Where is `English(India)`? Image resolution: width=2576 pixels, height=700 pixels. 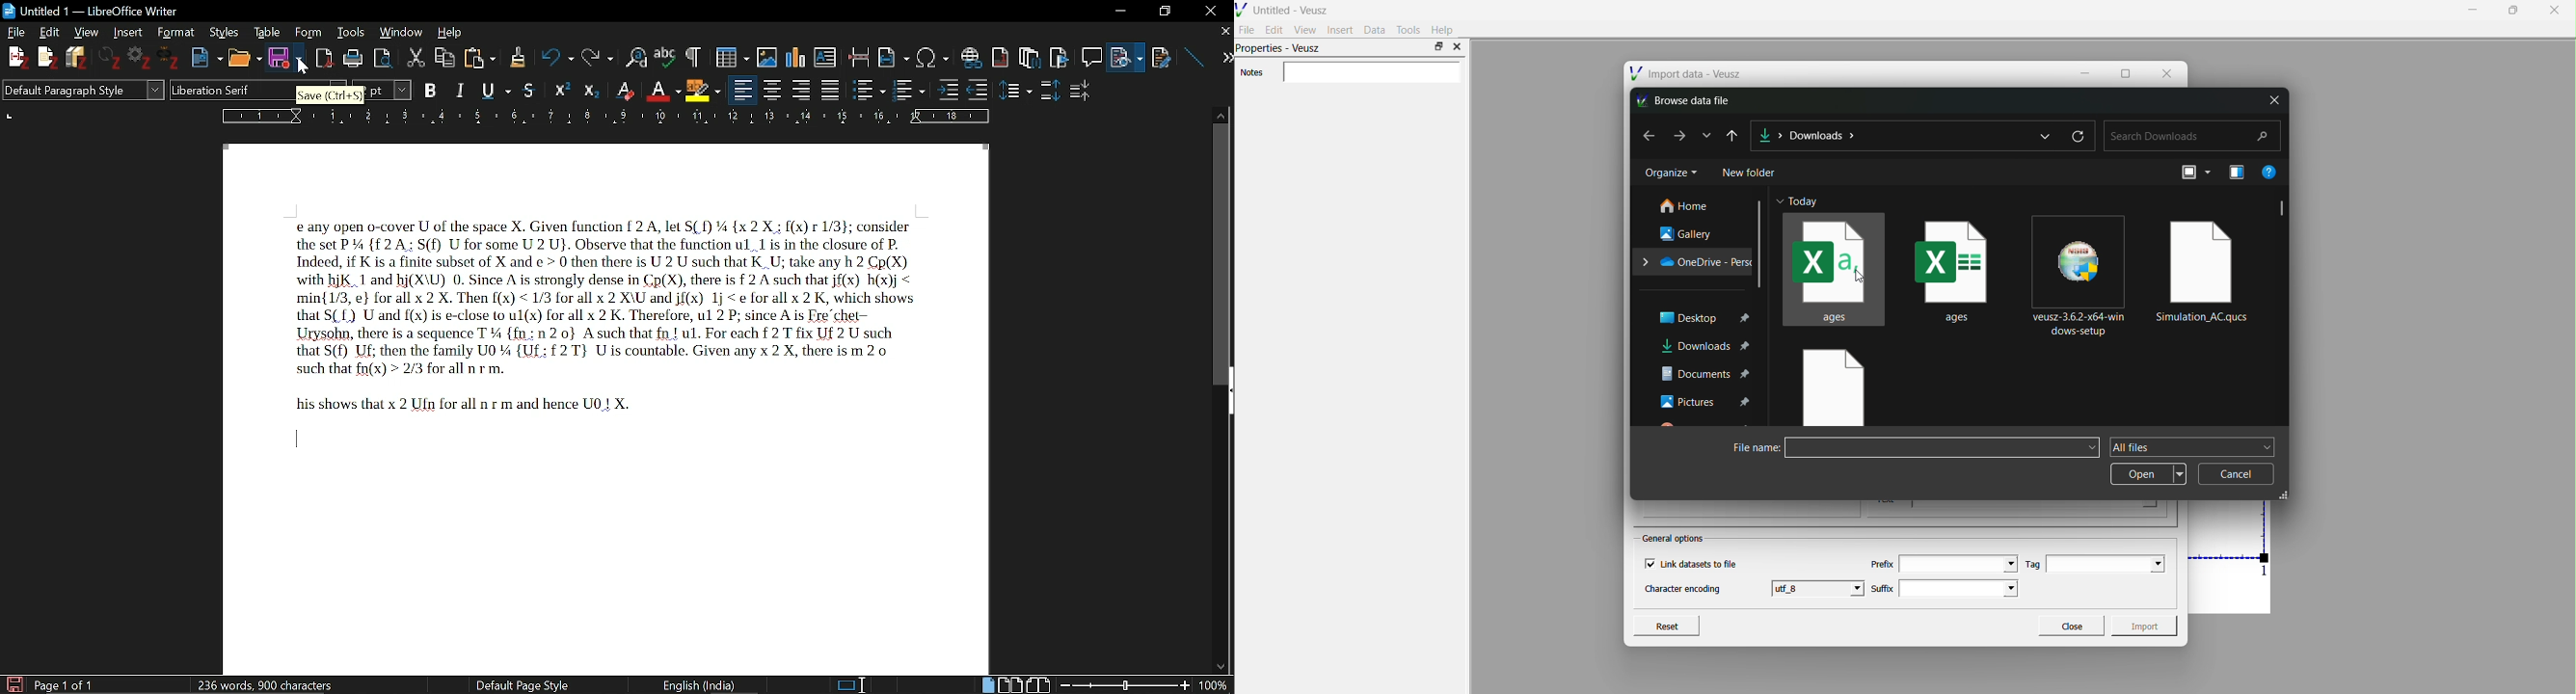 English(India) is located at coordinates (707, 683).